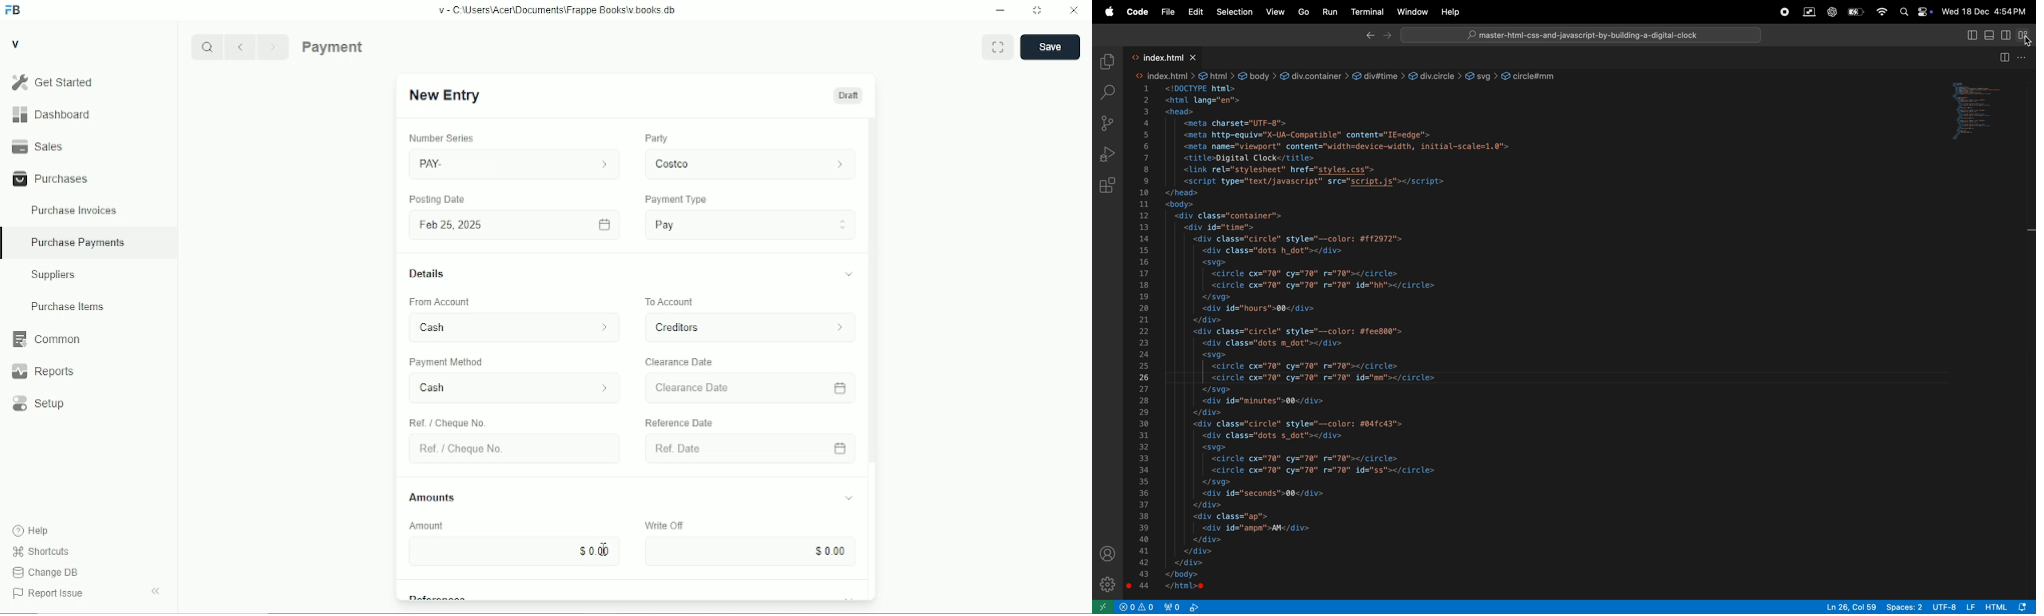  Describe the element at coordinates (515, 161) in the screenshot. I see `PAY.` at that location.